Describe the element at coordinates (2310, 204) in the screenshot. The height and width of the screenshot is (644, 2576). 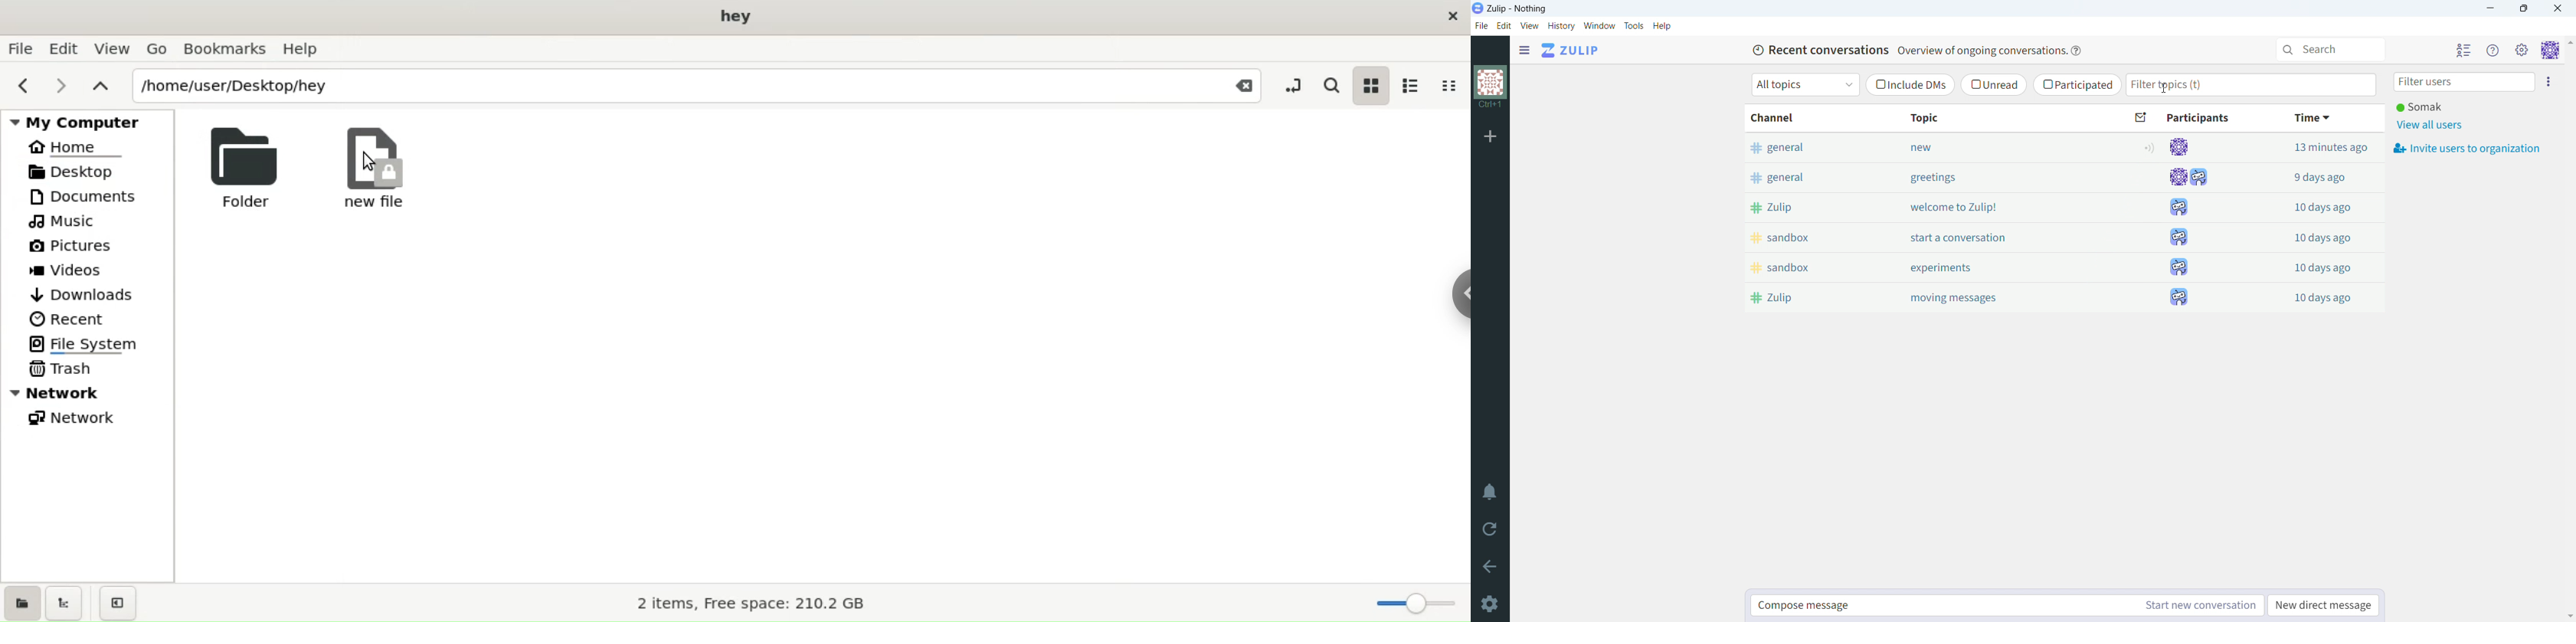
I see `10 days ago` at that location.